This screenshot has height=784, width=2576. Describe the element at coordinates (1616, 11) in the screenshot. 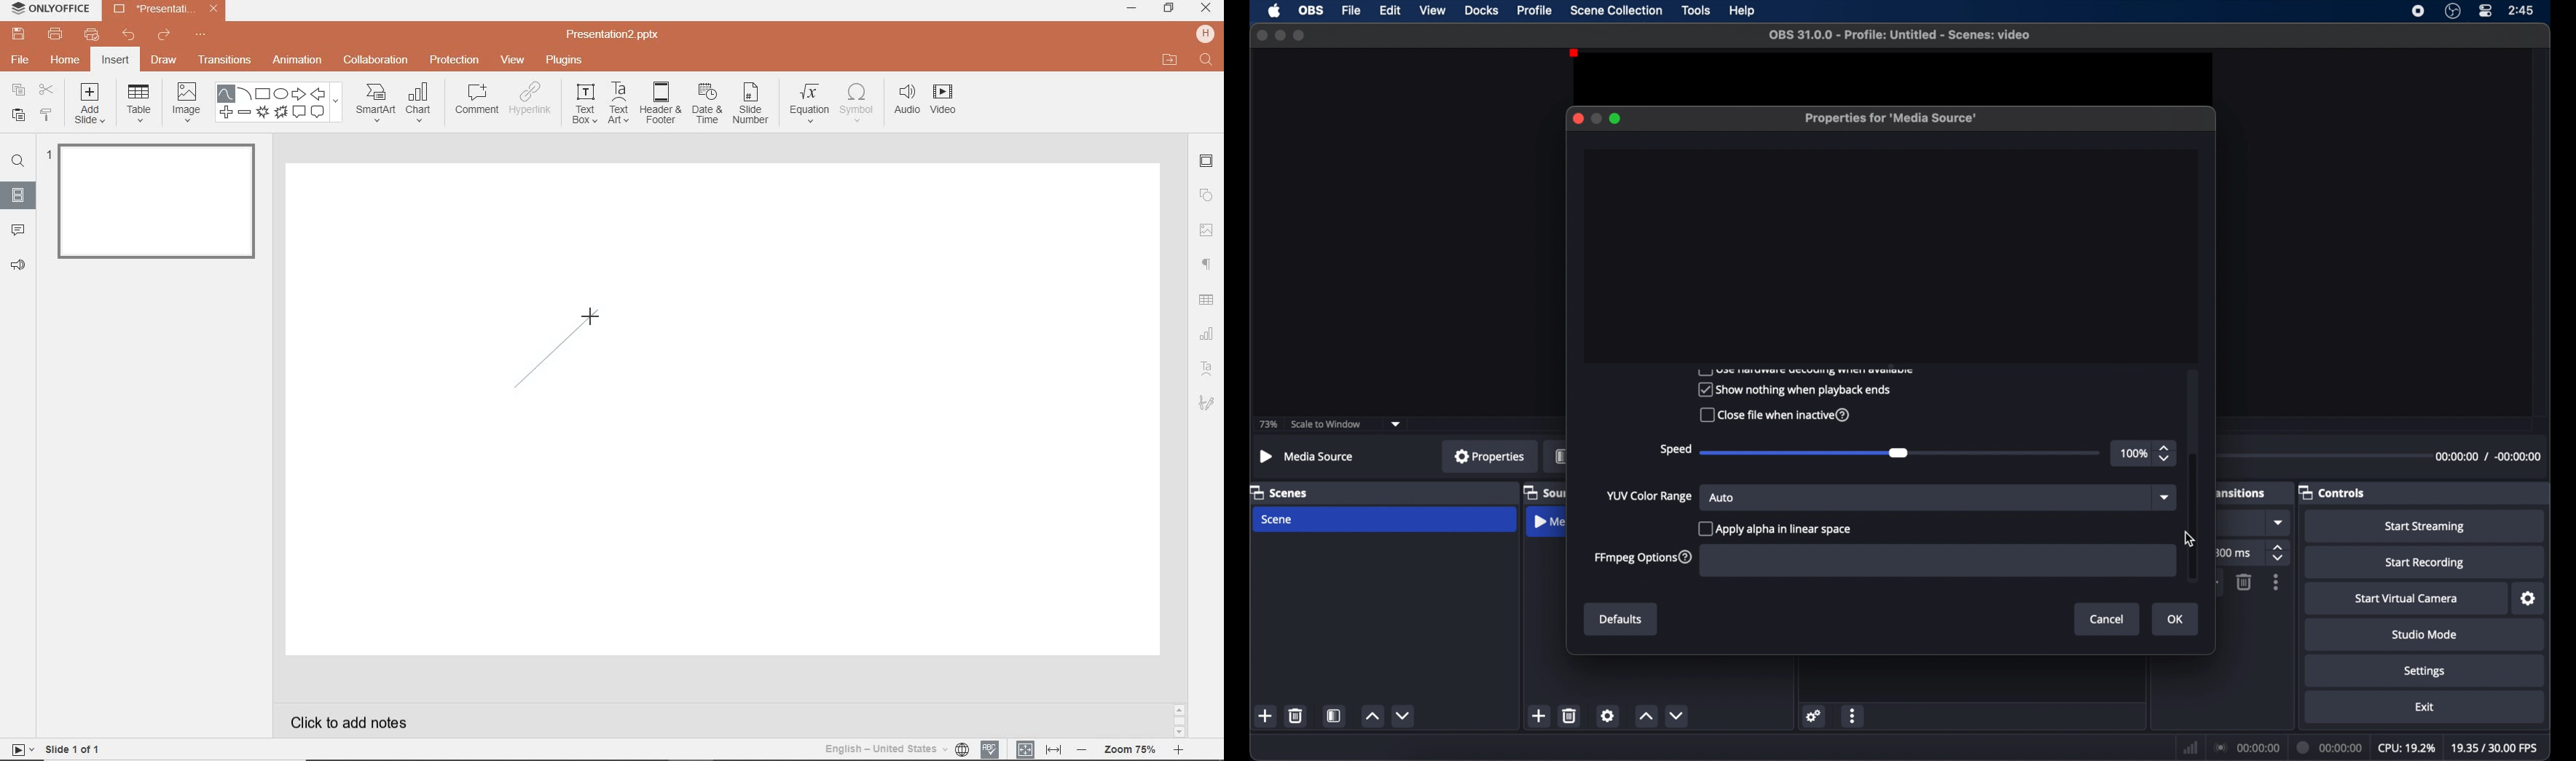

I see `scene collection` at that location.